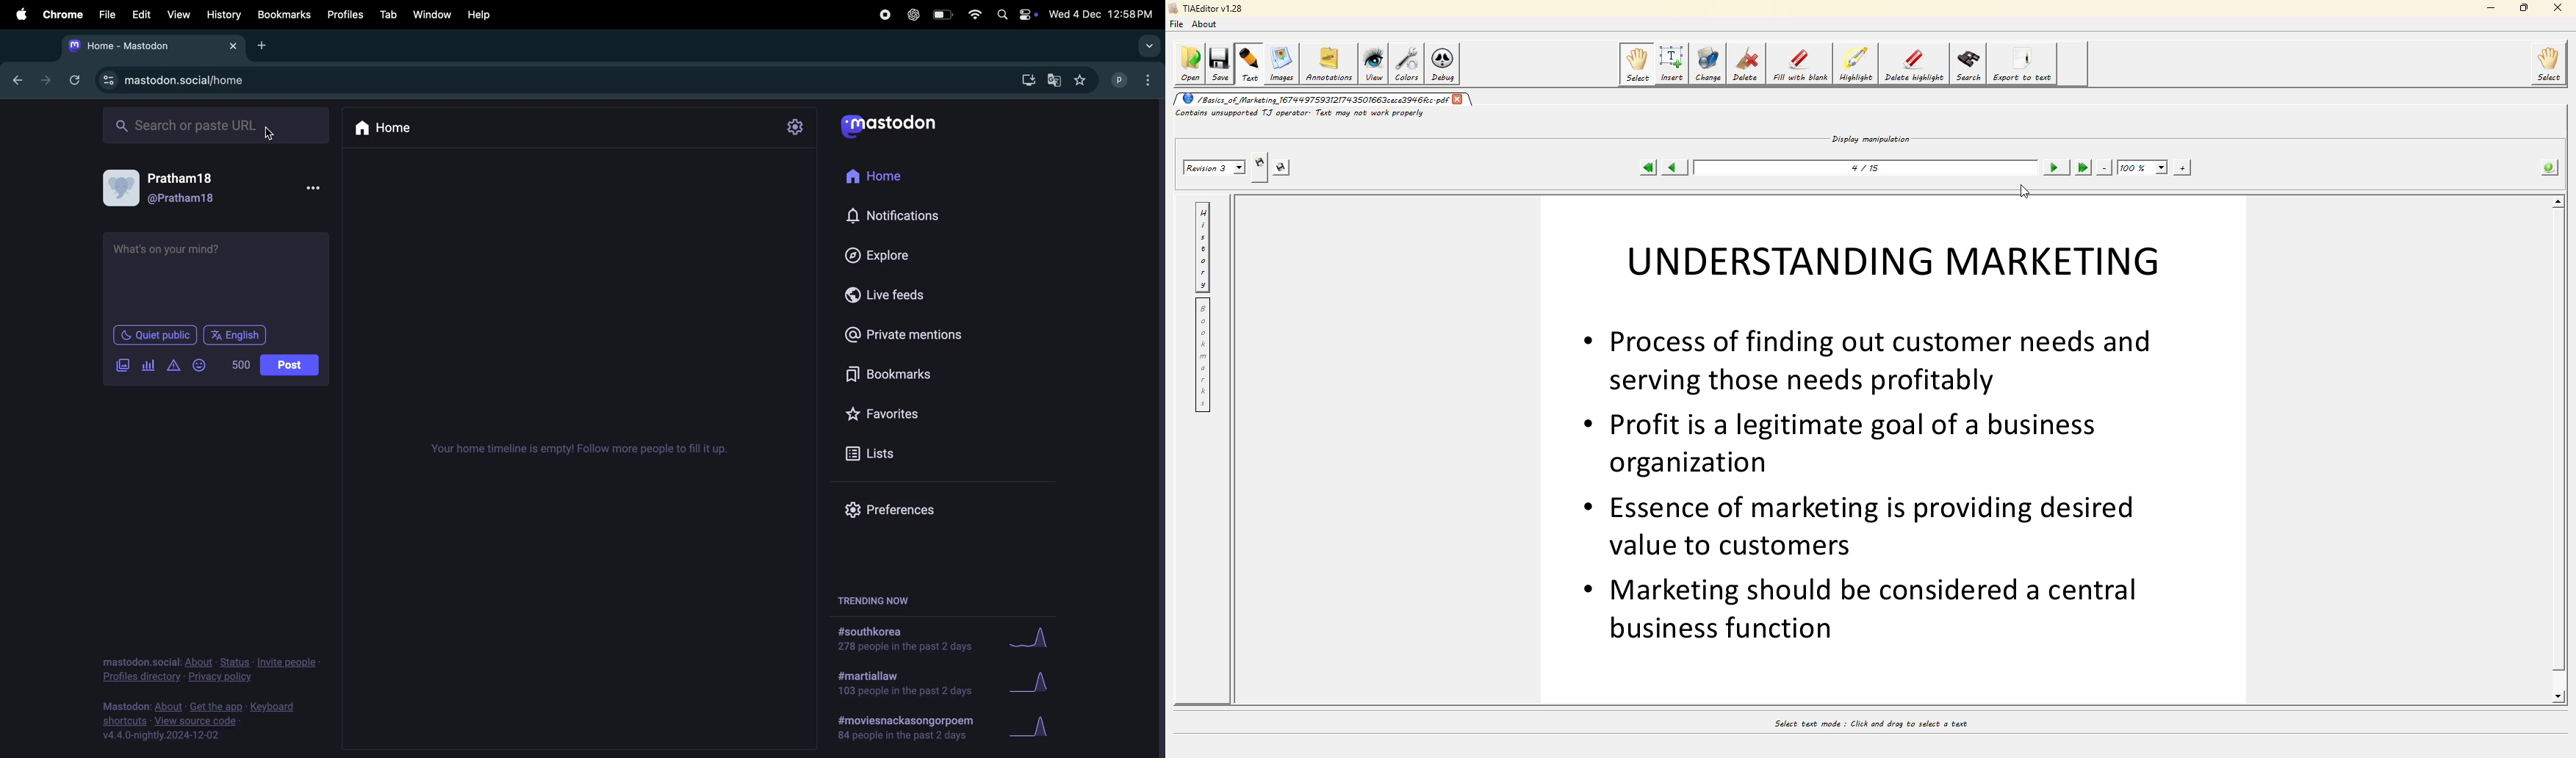 The height and width of the screenshot is (784, 2576). I want to click on Favourites, so click(891, 413).